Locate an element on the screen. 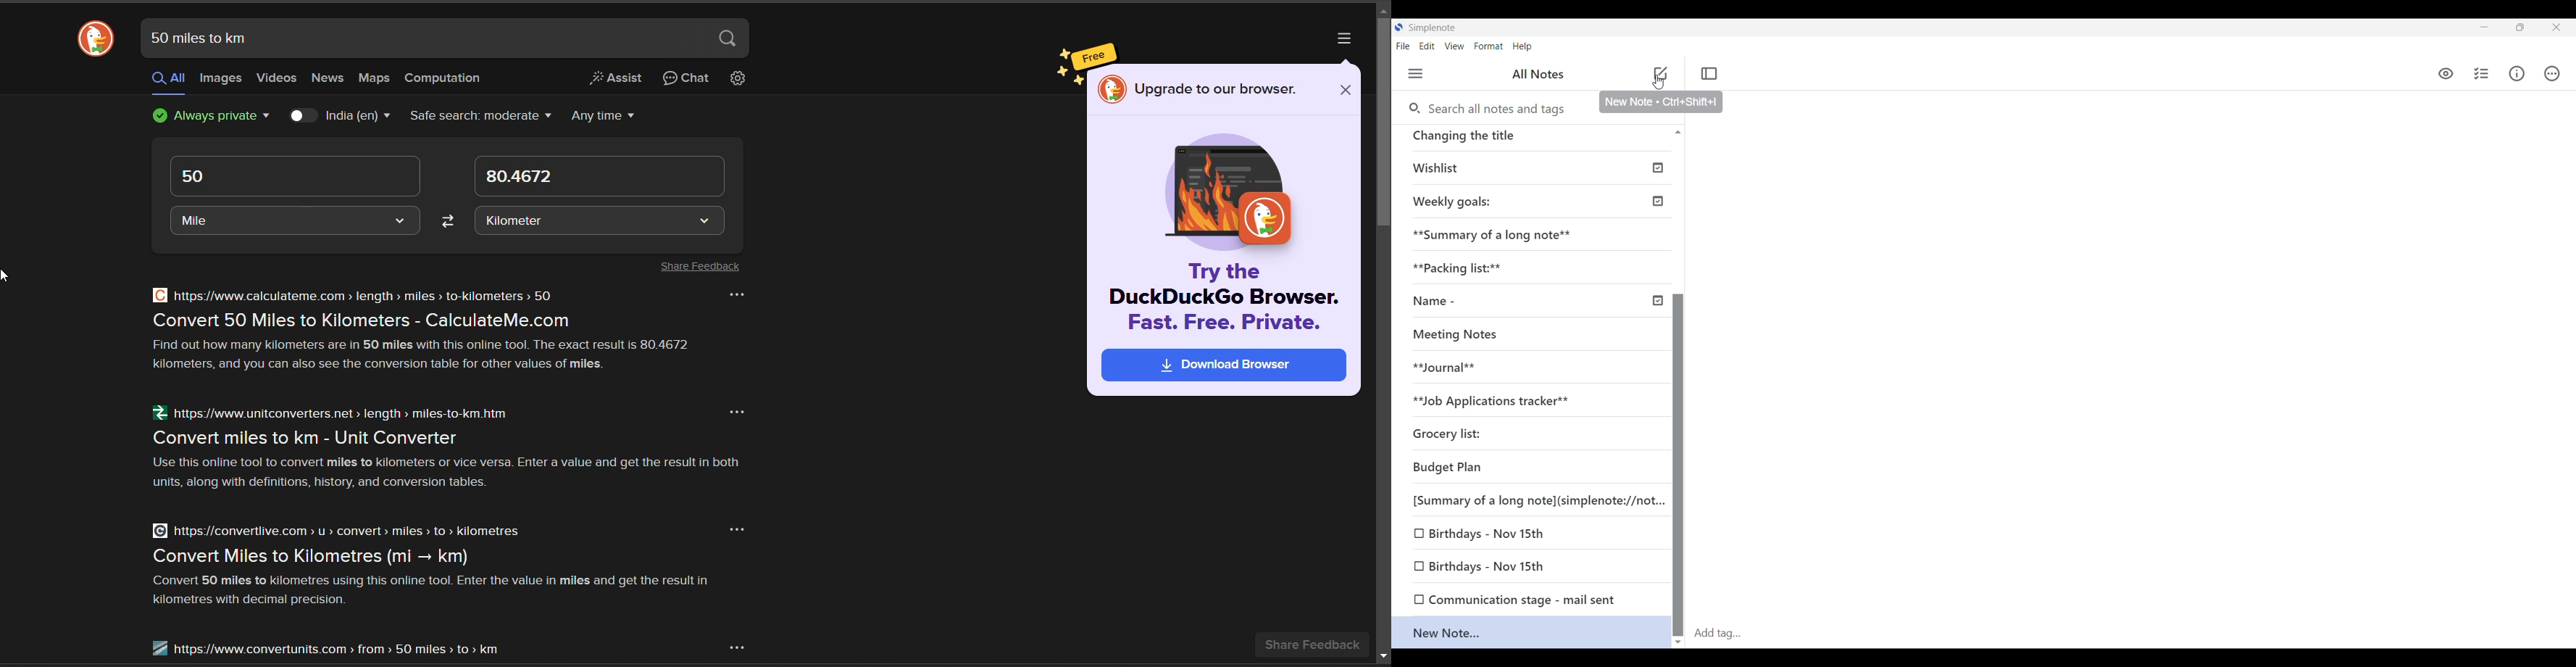 The height and width of the screenshot is (672, 2576). Software logo is located at coordinates (1399, 27).